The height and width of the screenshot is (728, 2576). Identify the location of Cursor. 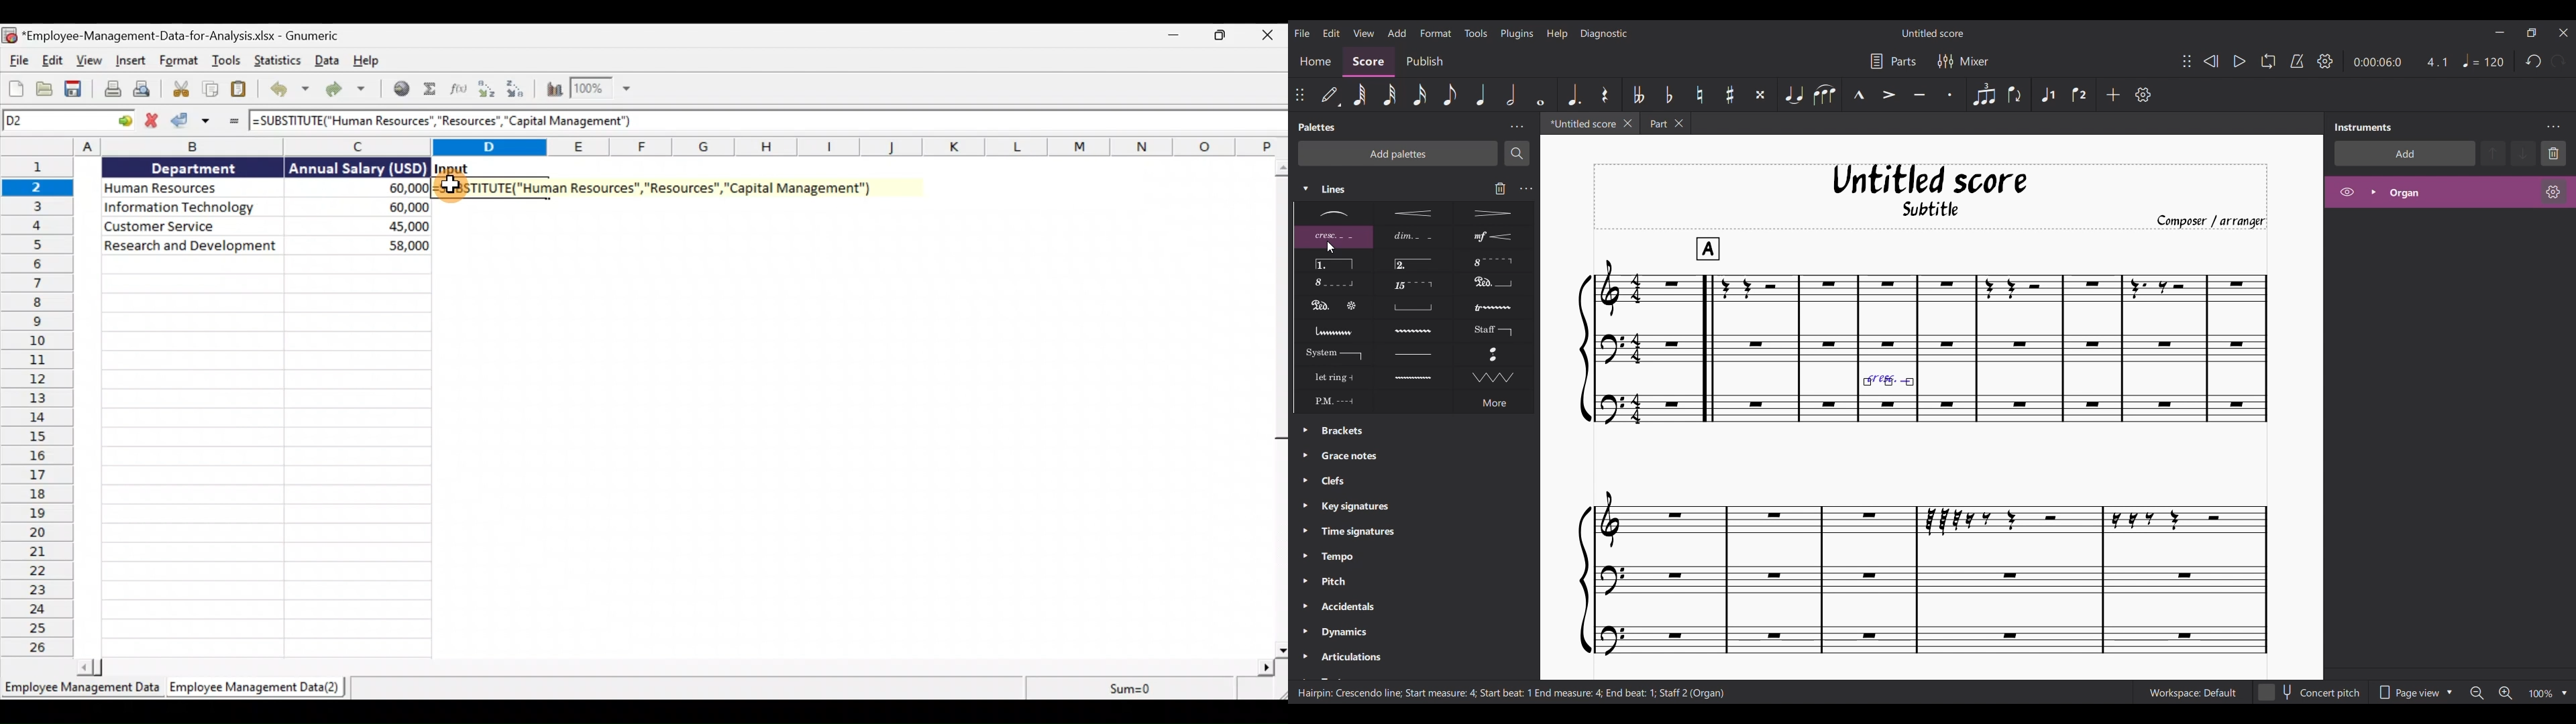
(450, 186).